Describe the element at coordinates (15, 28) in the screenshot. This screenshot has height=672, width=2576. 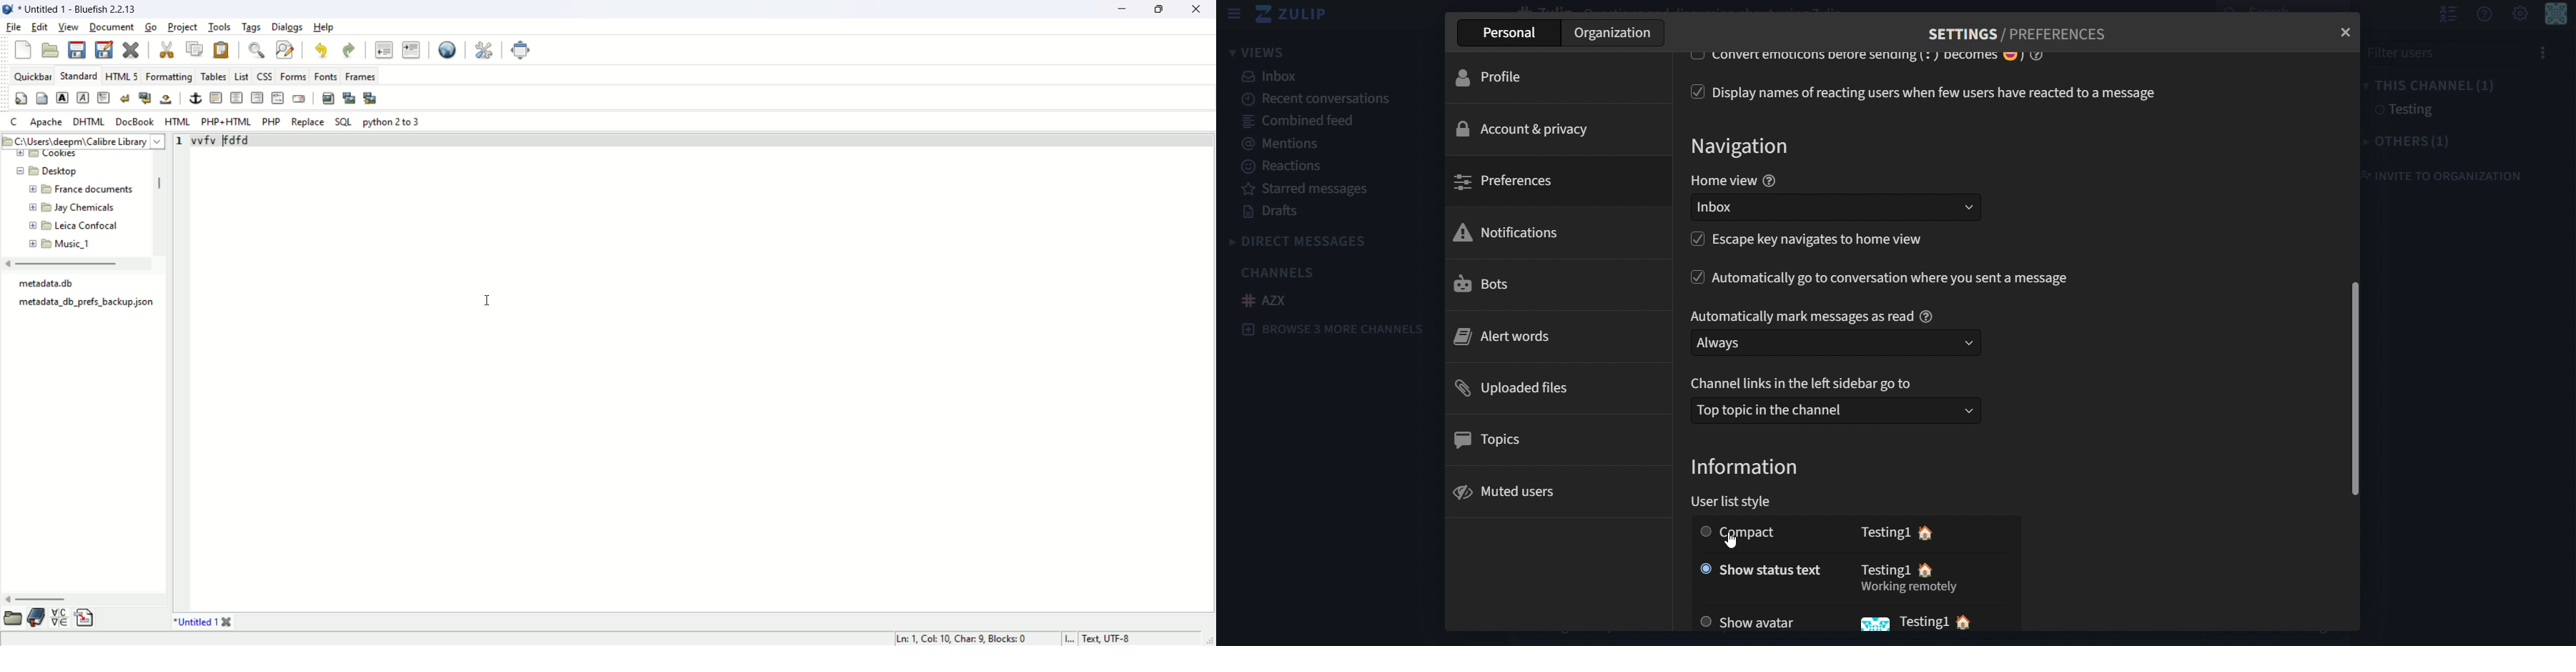
I see `file` at that location.